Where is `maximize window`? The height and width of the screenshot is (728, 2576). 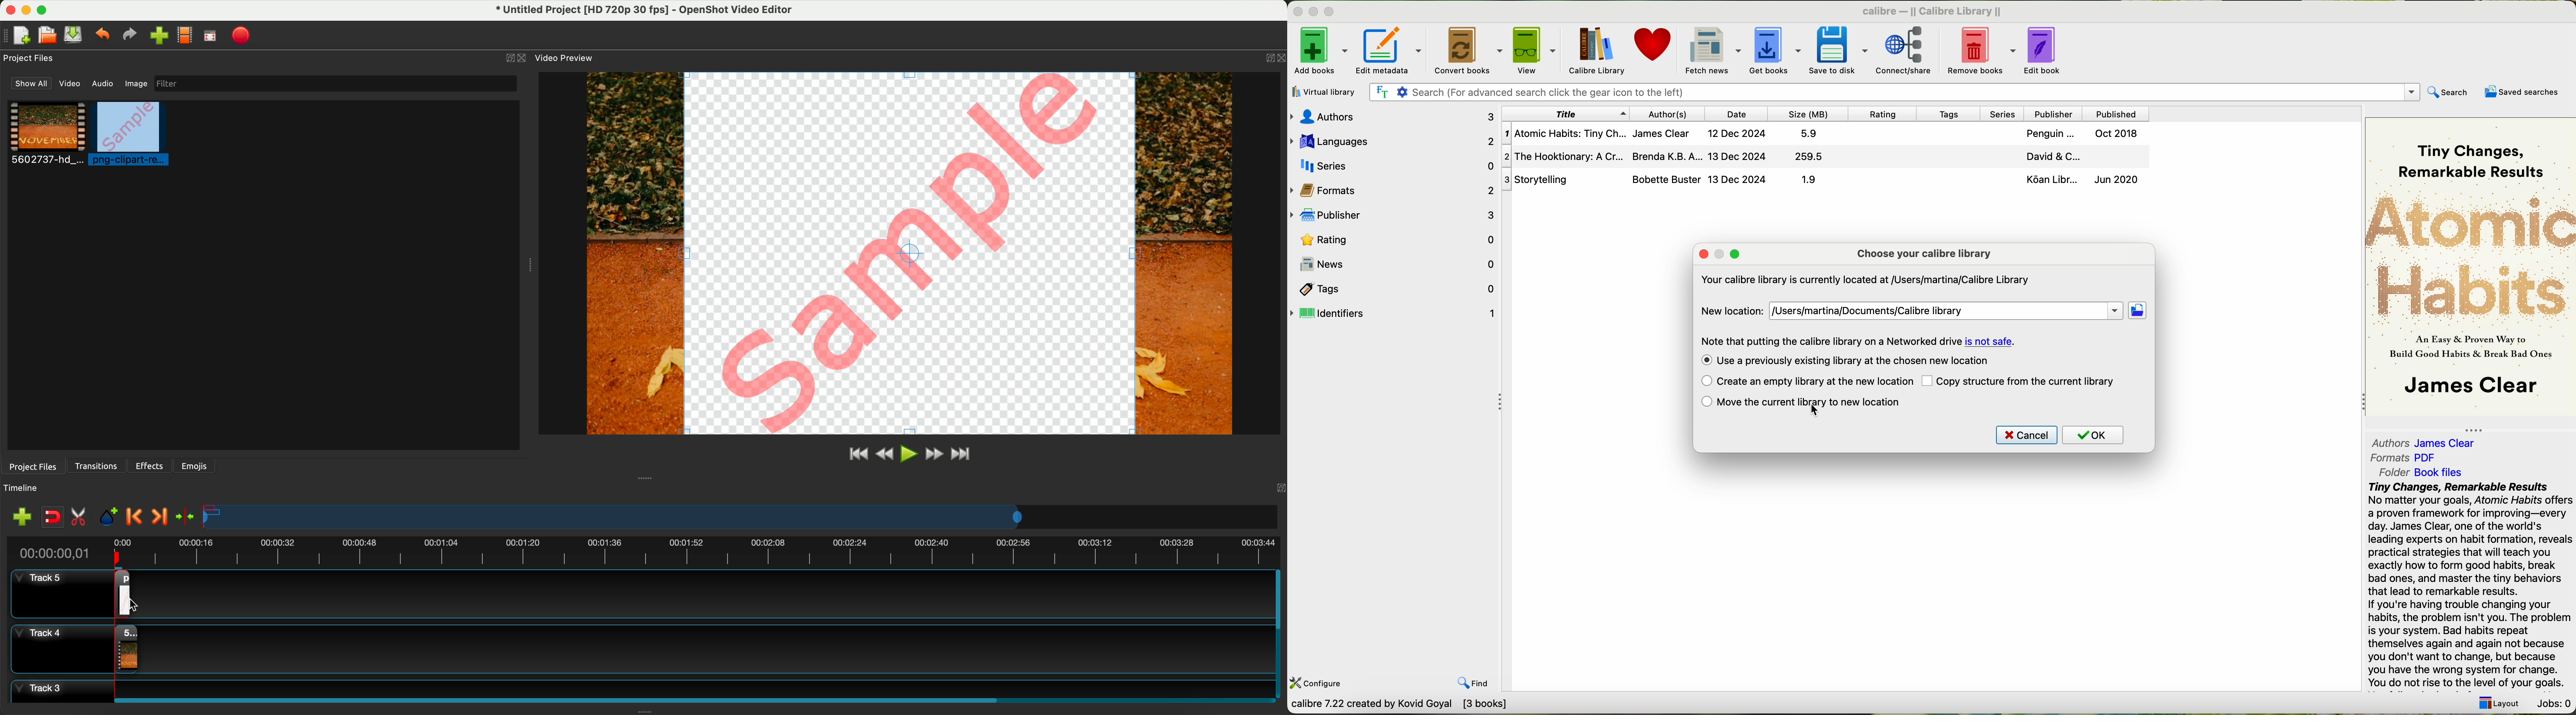 maximize window is located at coordinates (1736, 253).